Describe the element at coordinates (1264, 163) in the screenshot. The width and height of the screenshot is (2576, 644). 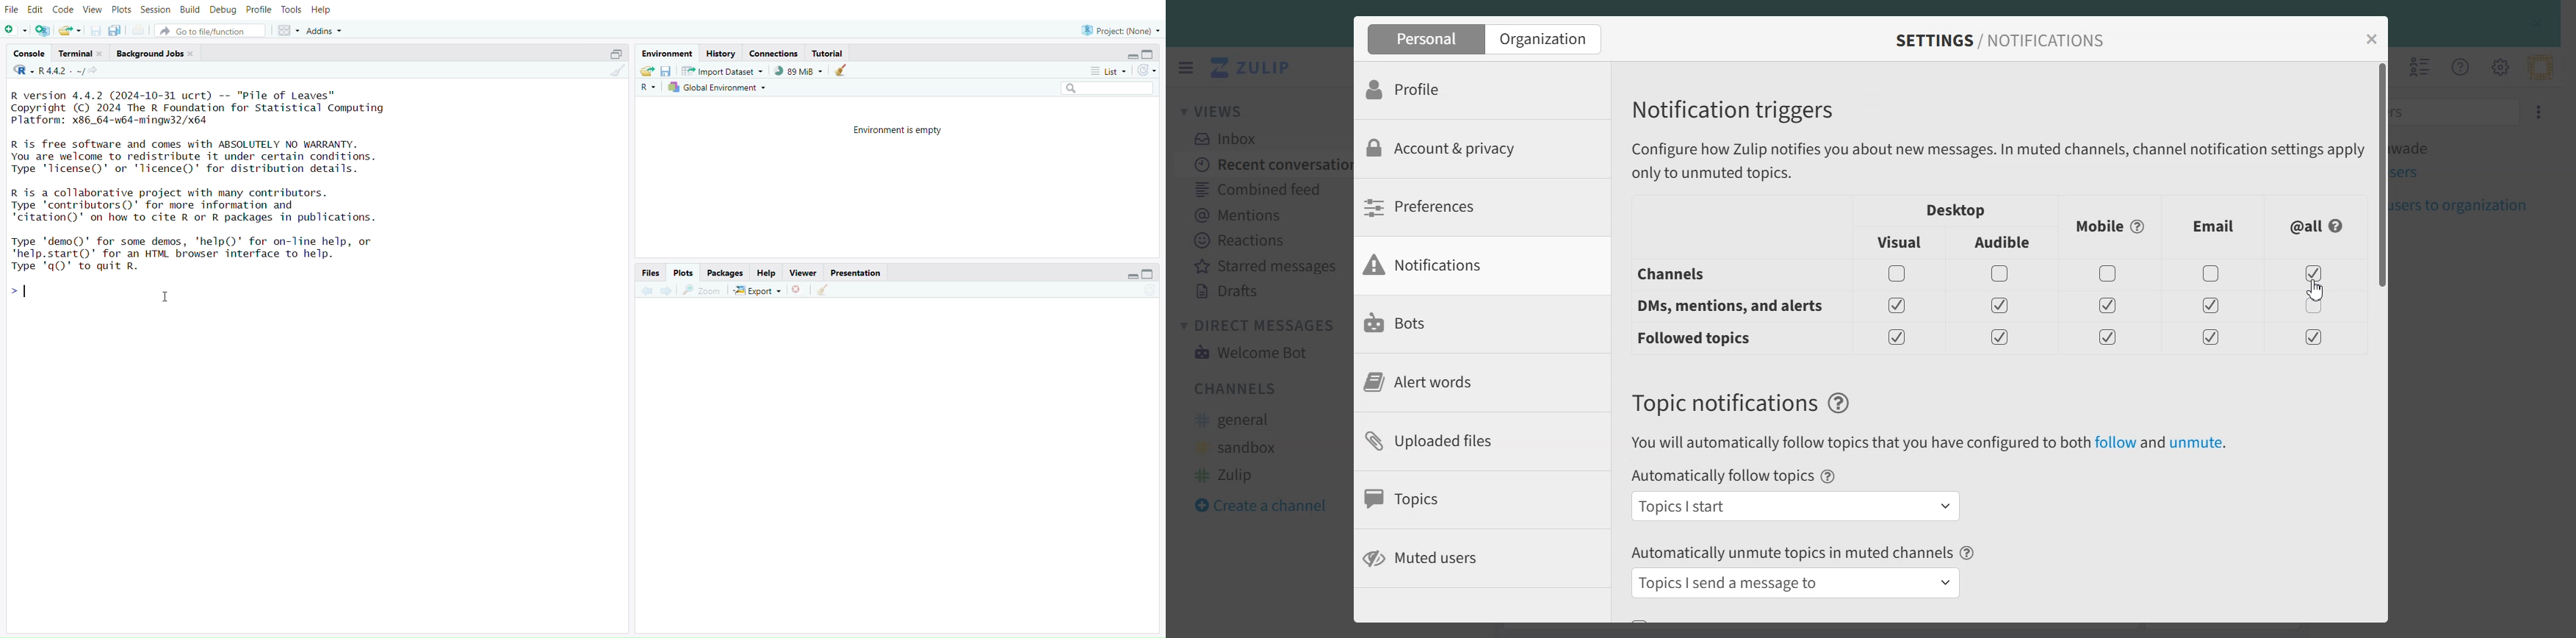
I see `Recent conversation` at that location.